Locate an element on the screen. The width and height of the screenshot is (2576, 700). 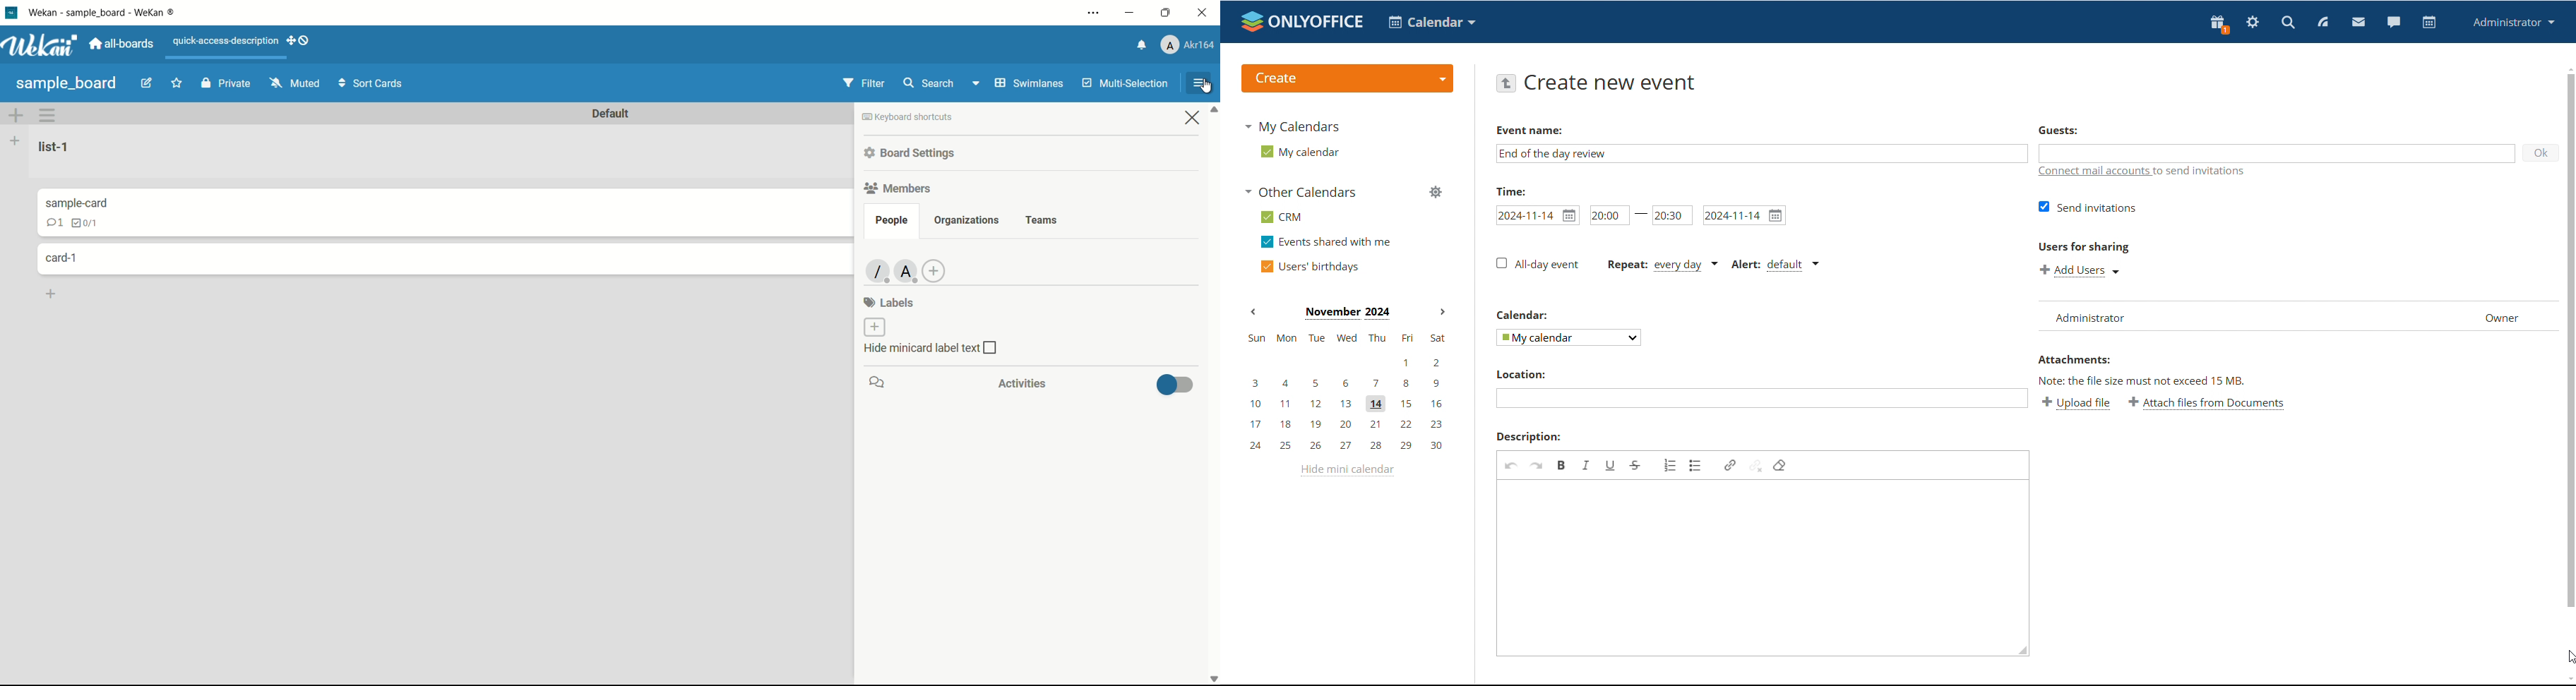
other calendars is located at coordinates (1302, 191).